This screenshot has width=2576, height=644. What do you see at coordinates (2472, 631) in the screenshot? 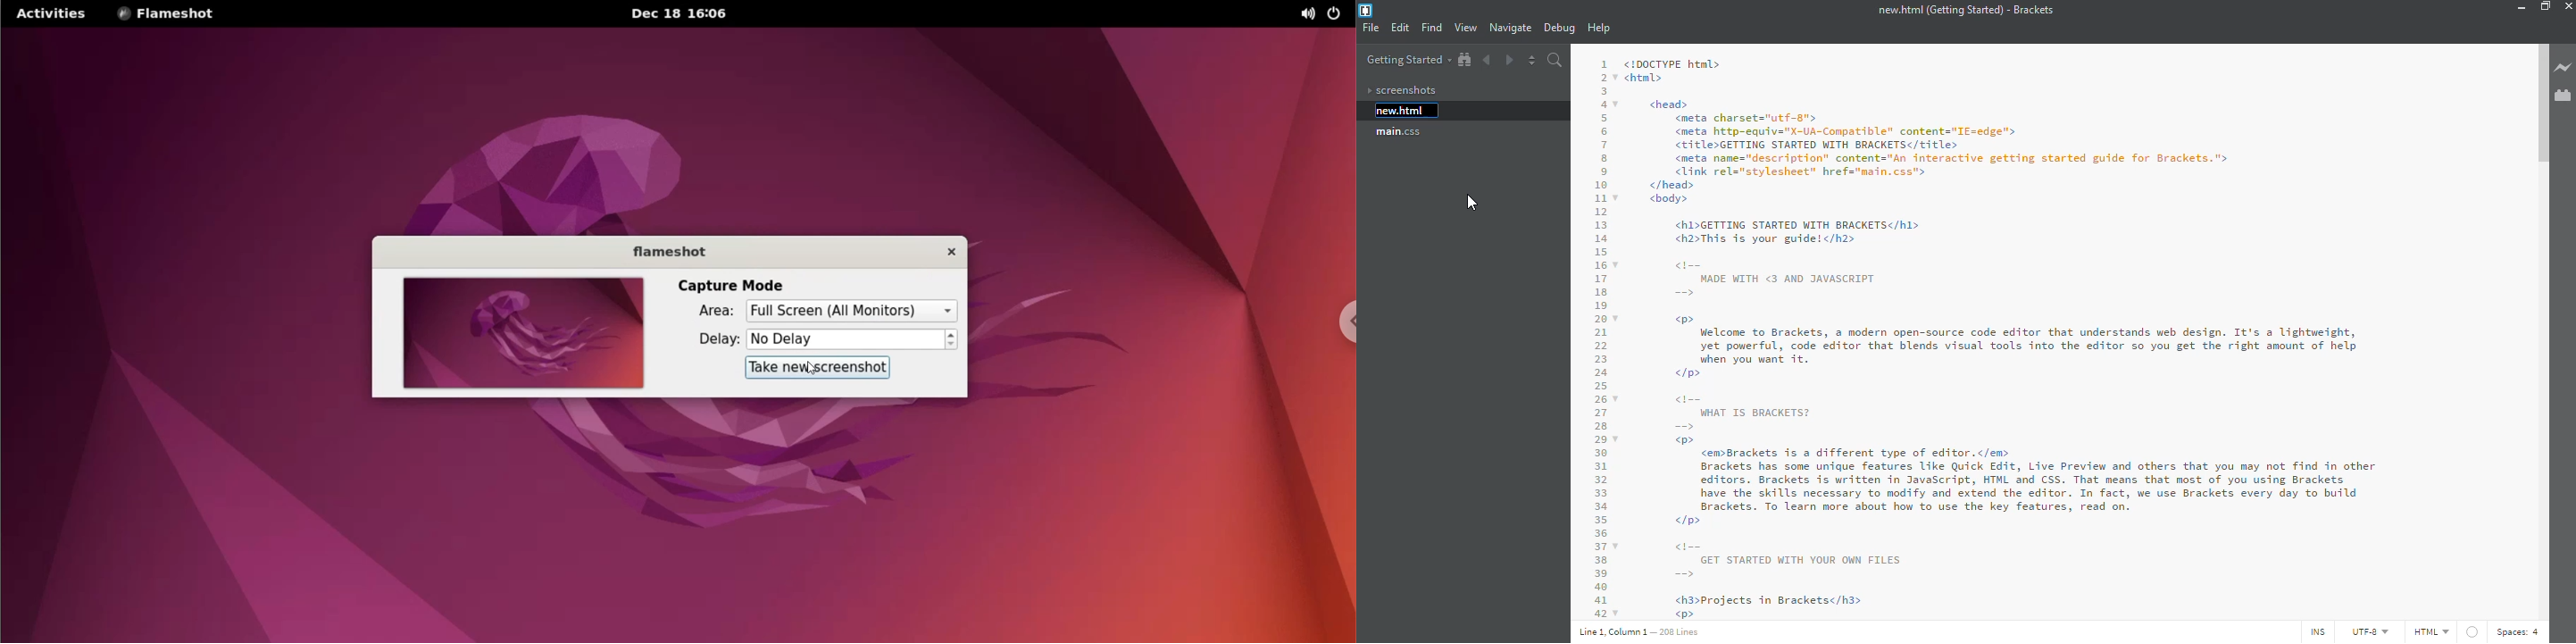
I see `linter` at bounding box center [2472, 631].